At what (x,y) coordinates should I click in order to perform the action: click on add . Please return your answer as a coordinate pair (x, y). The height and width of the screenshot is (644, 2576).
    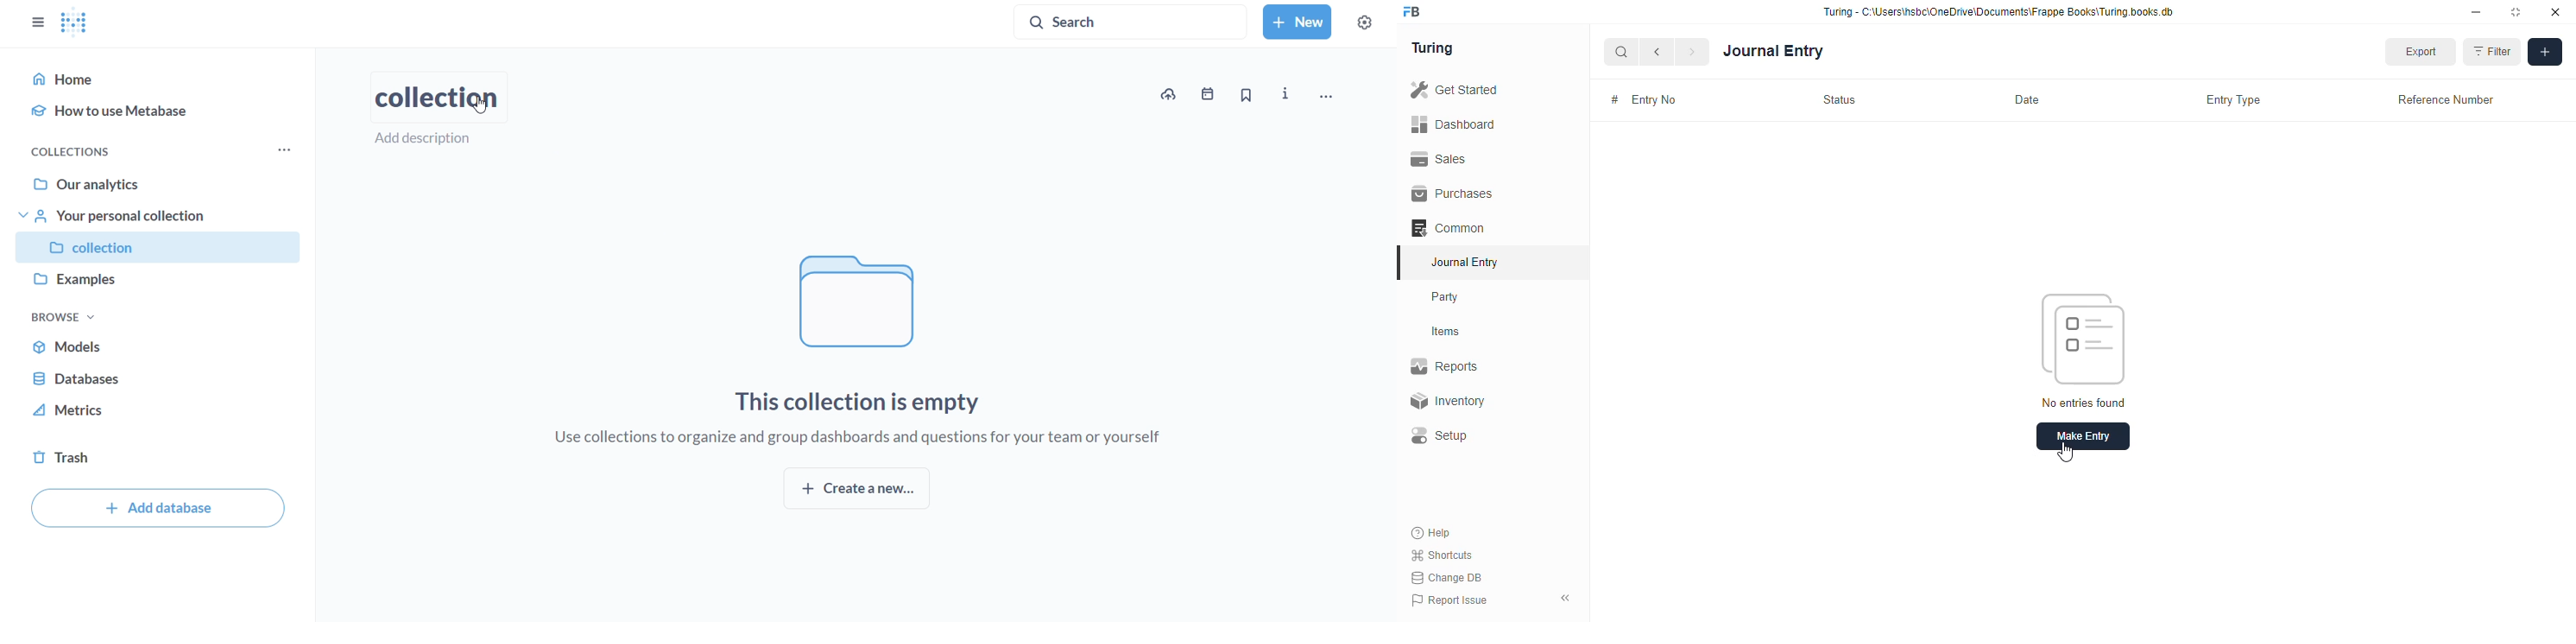
    Looking at the image, I should click on (2545, 52).